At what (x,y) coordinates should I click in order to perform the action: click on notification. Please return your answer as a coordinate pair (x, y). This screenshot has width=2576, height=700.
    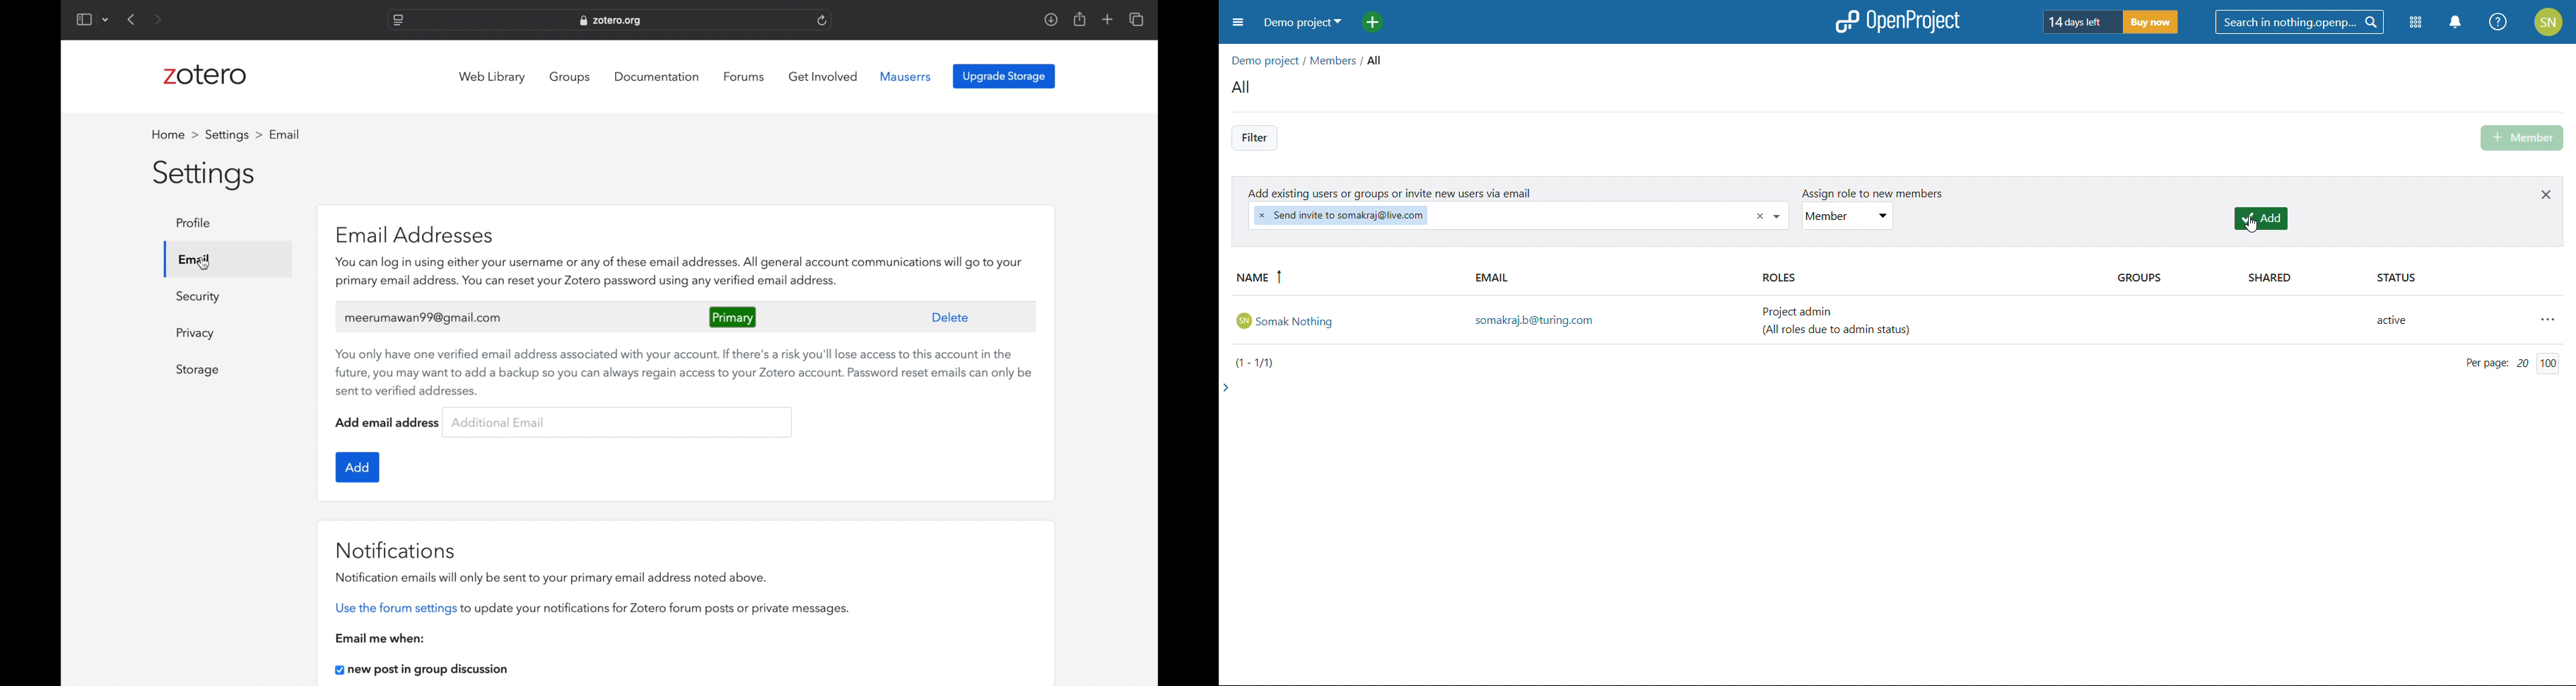
    Looking at the image, I should click on (2457, 22).